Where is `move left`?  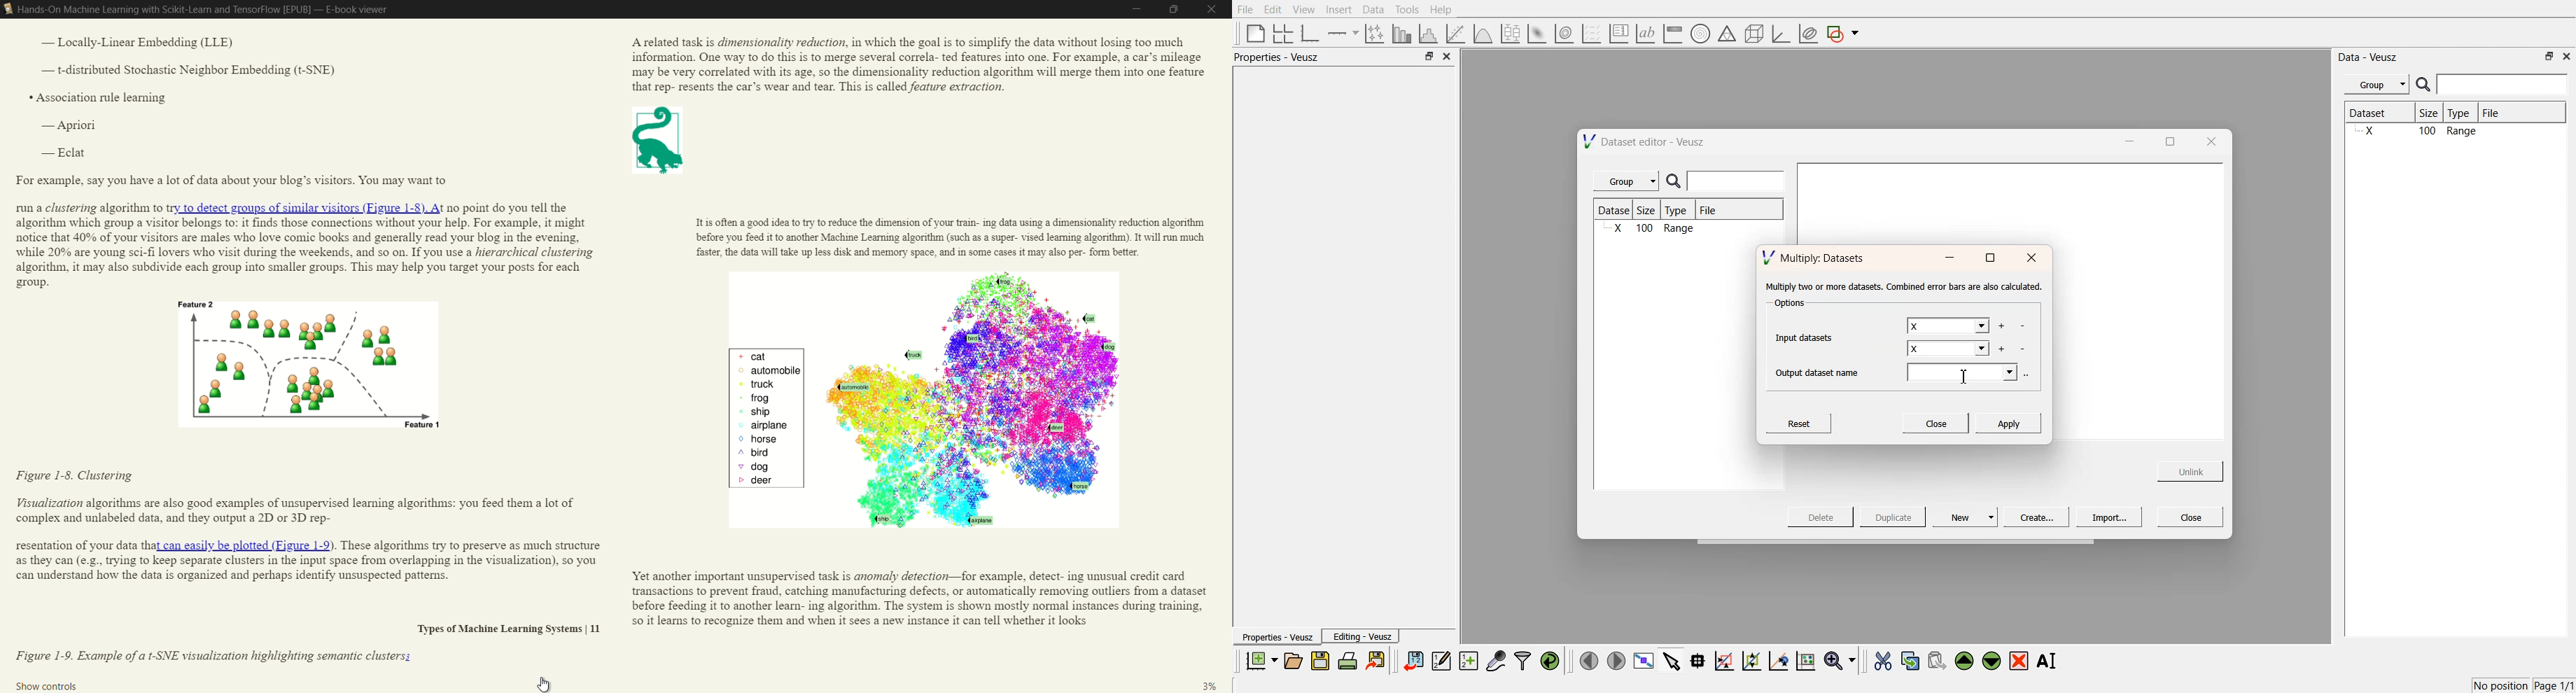
move left is located at coordinates (1589, 660).